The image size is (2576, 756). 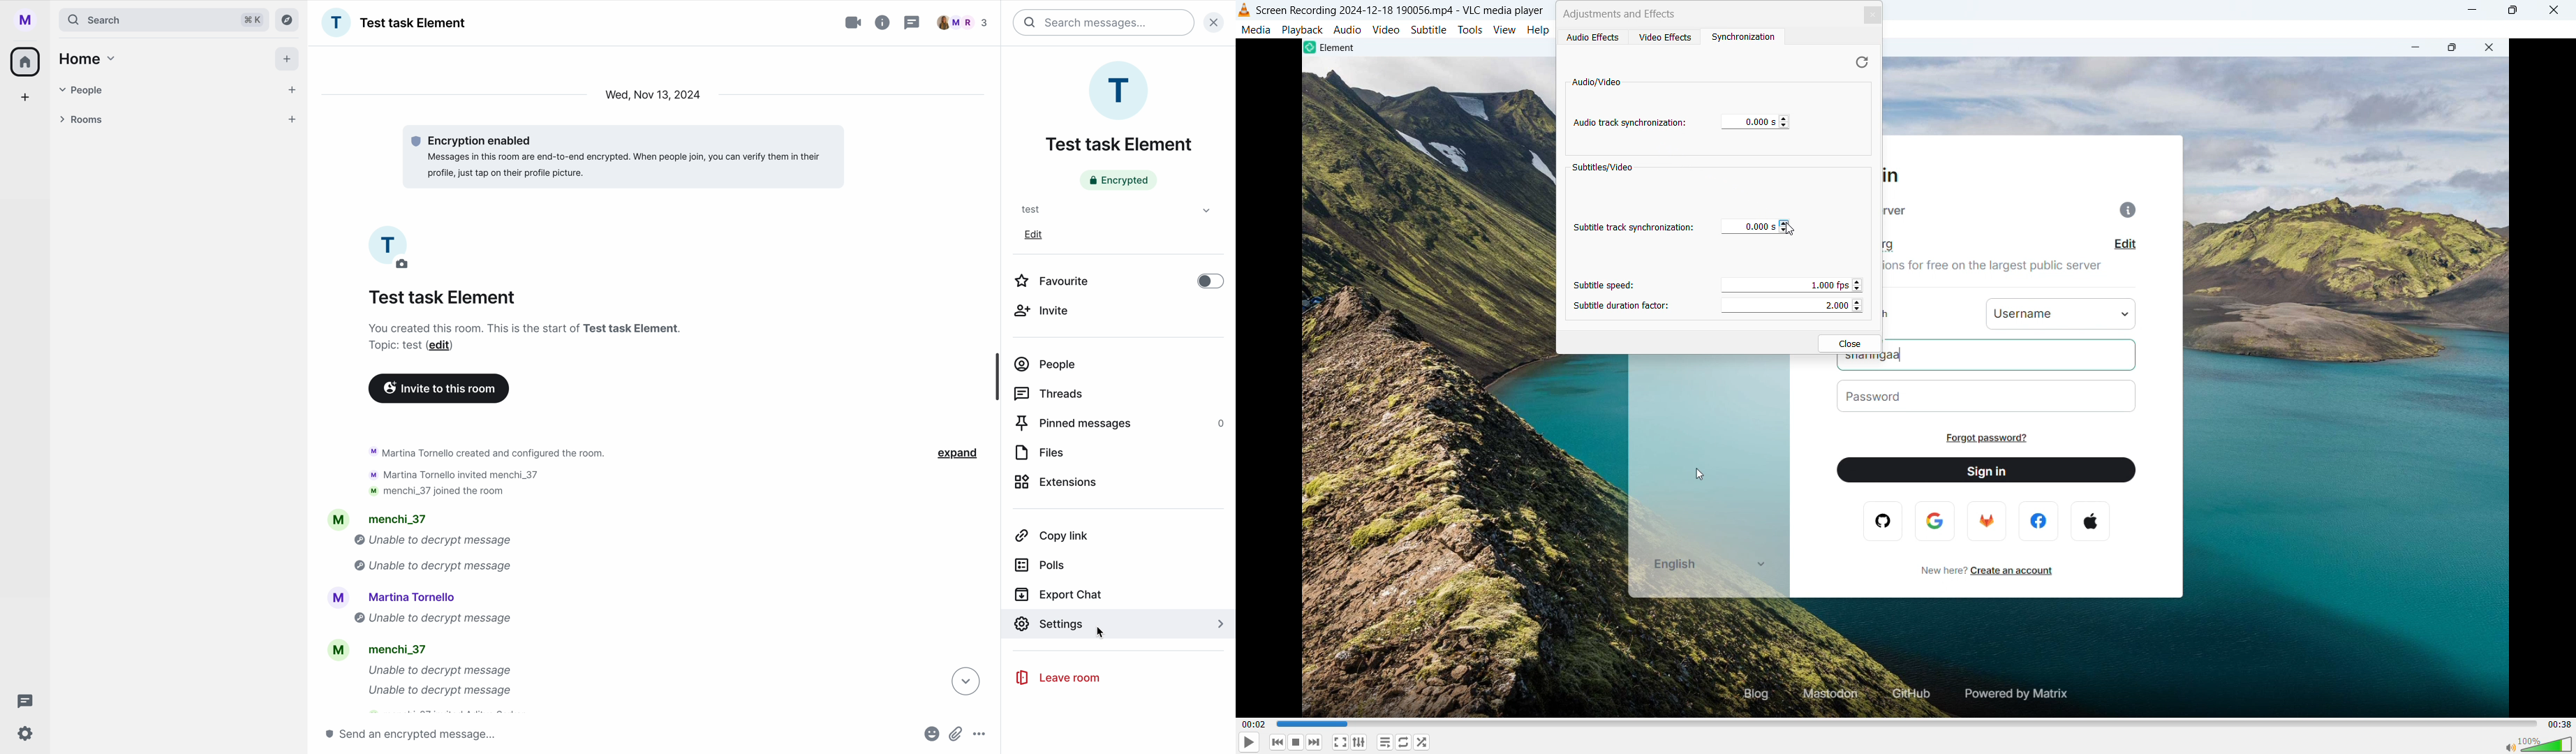 I want to click on threads, so click(x=22, y=700).